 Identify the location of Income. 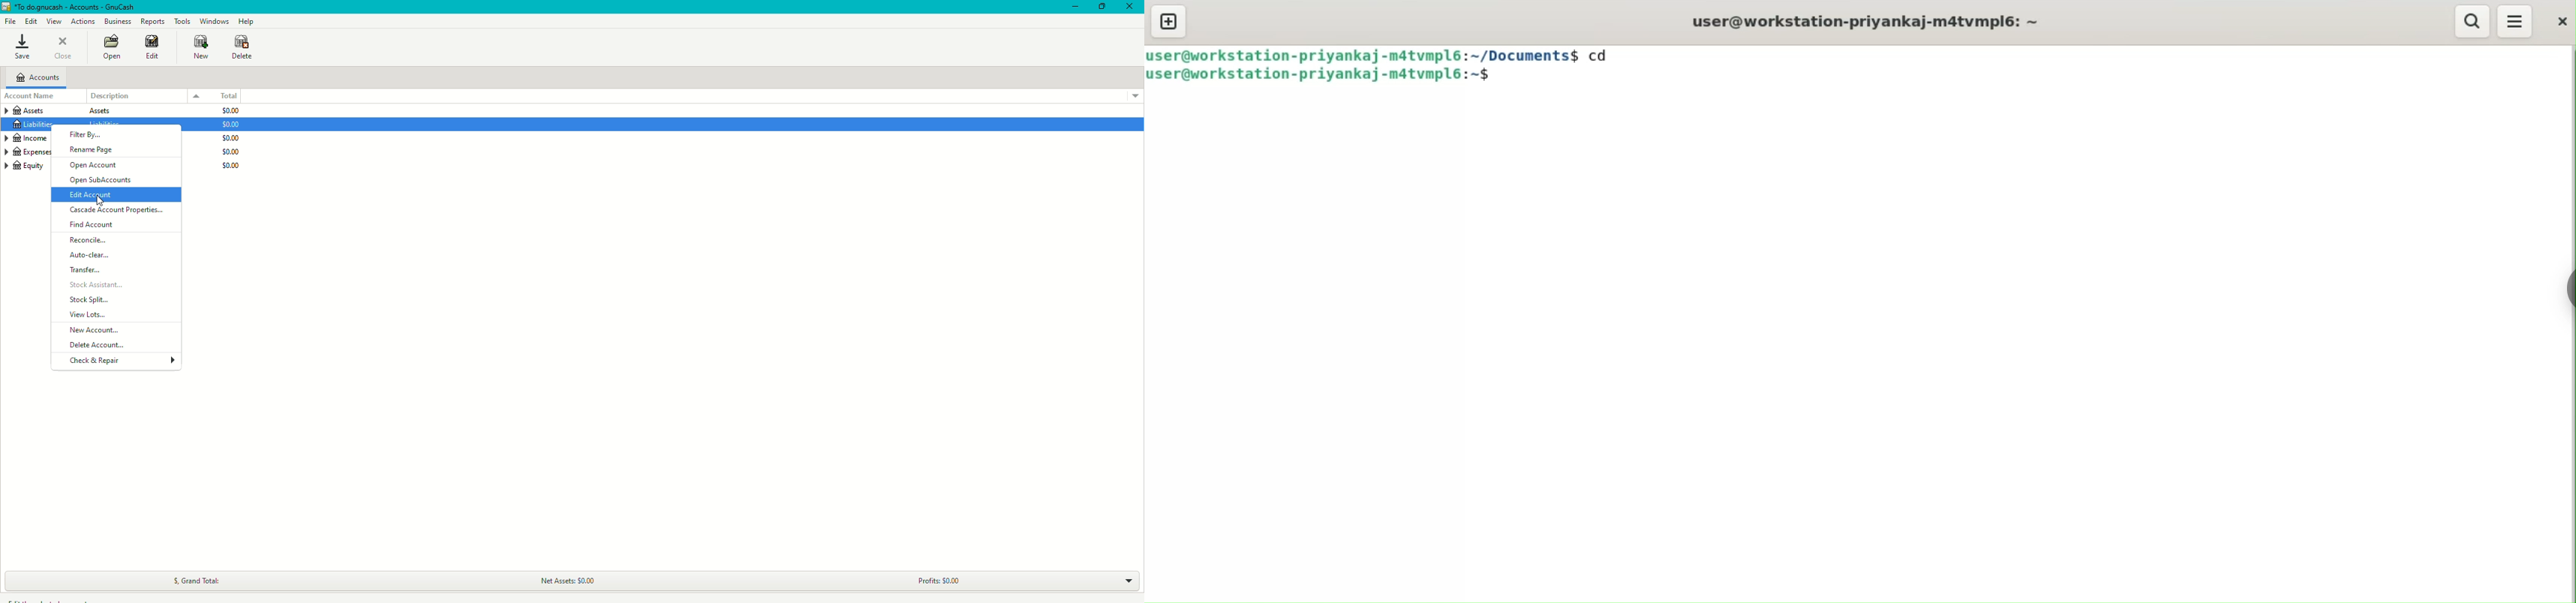
(24, 139).